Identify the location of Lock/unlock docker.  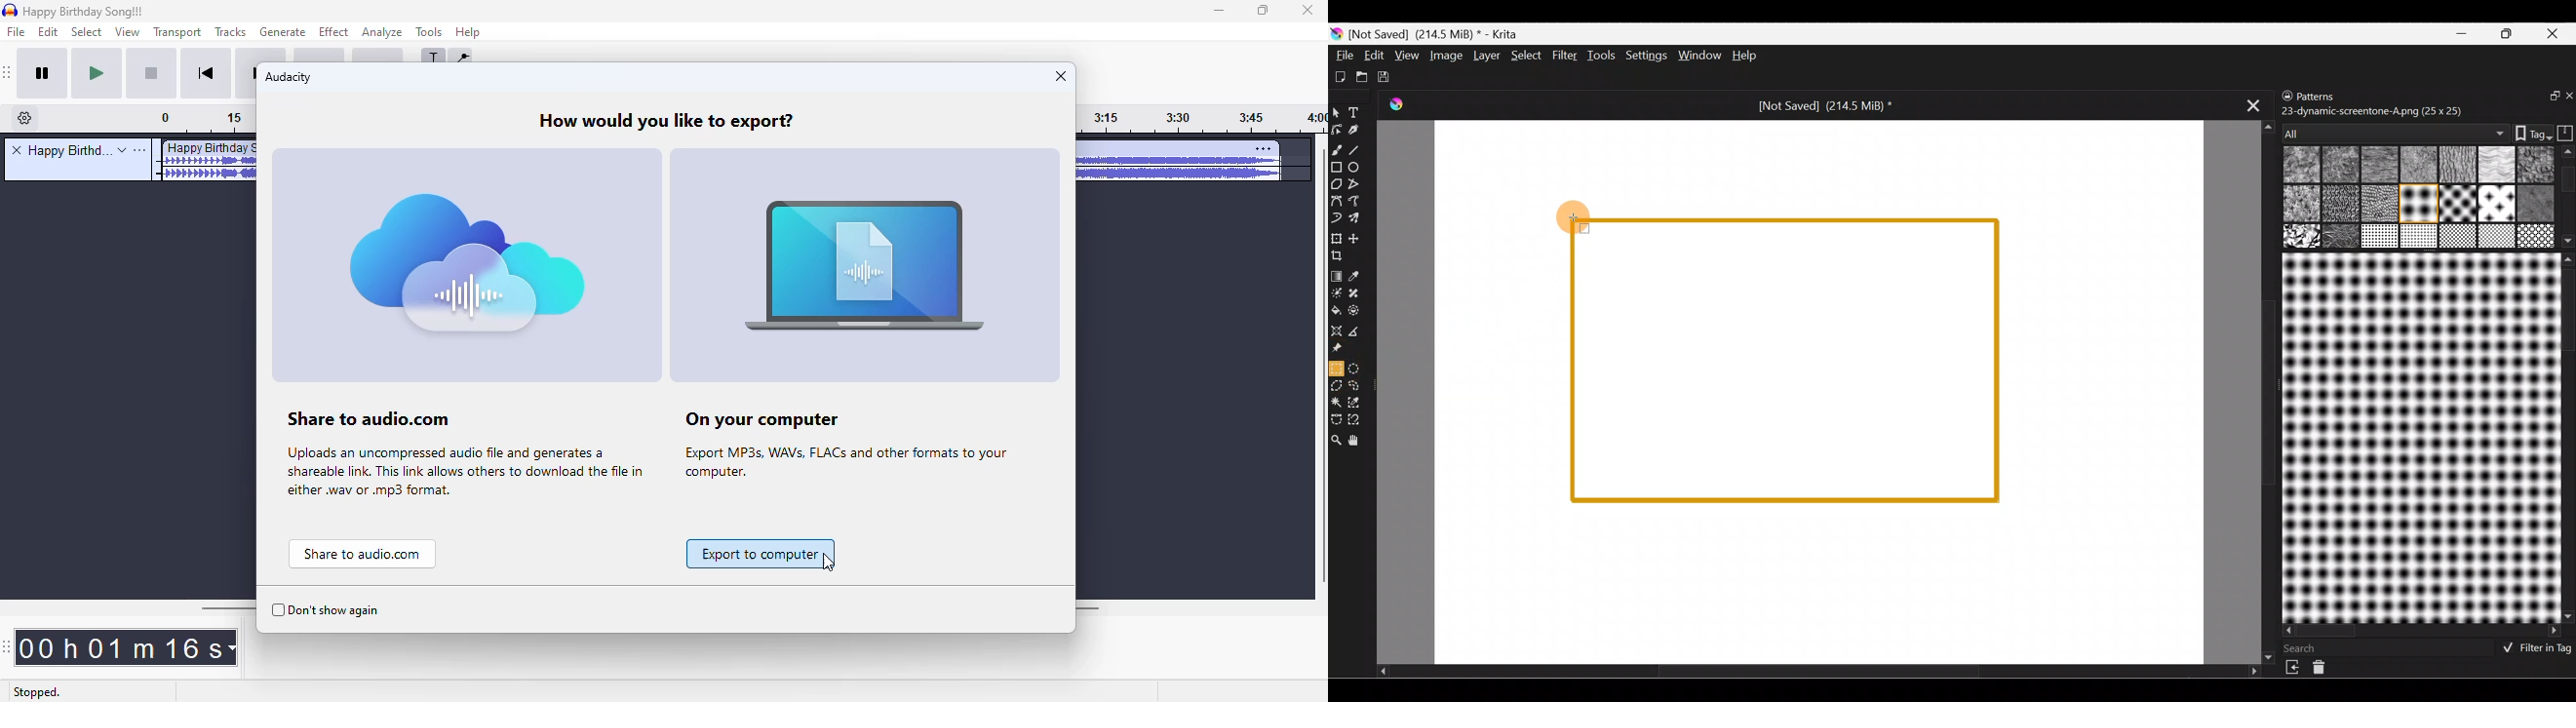
(2284, 97).